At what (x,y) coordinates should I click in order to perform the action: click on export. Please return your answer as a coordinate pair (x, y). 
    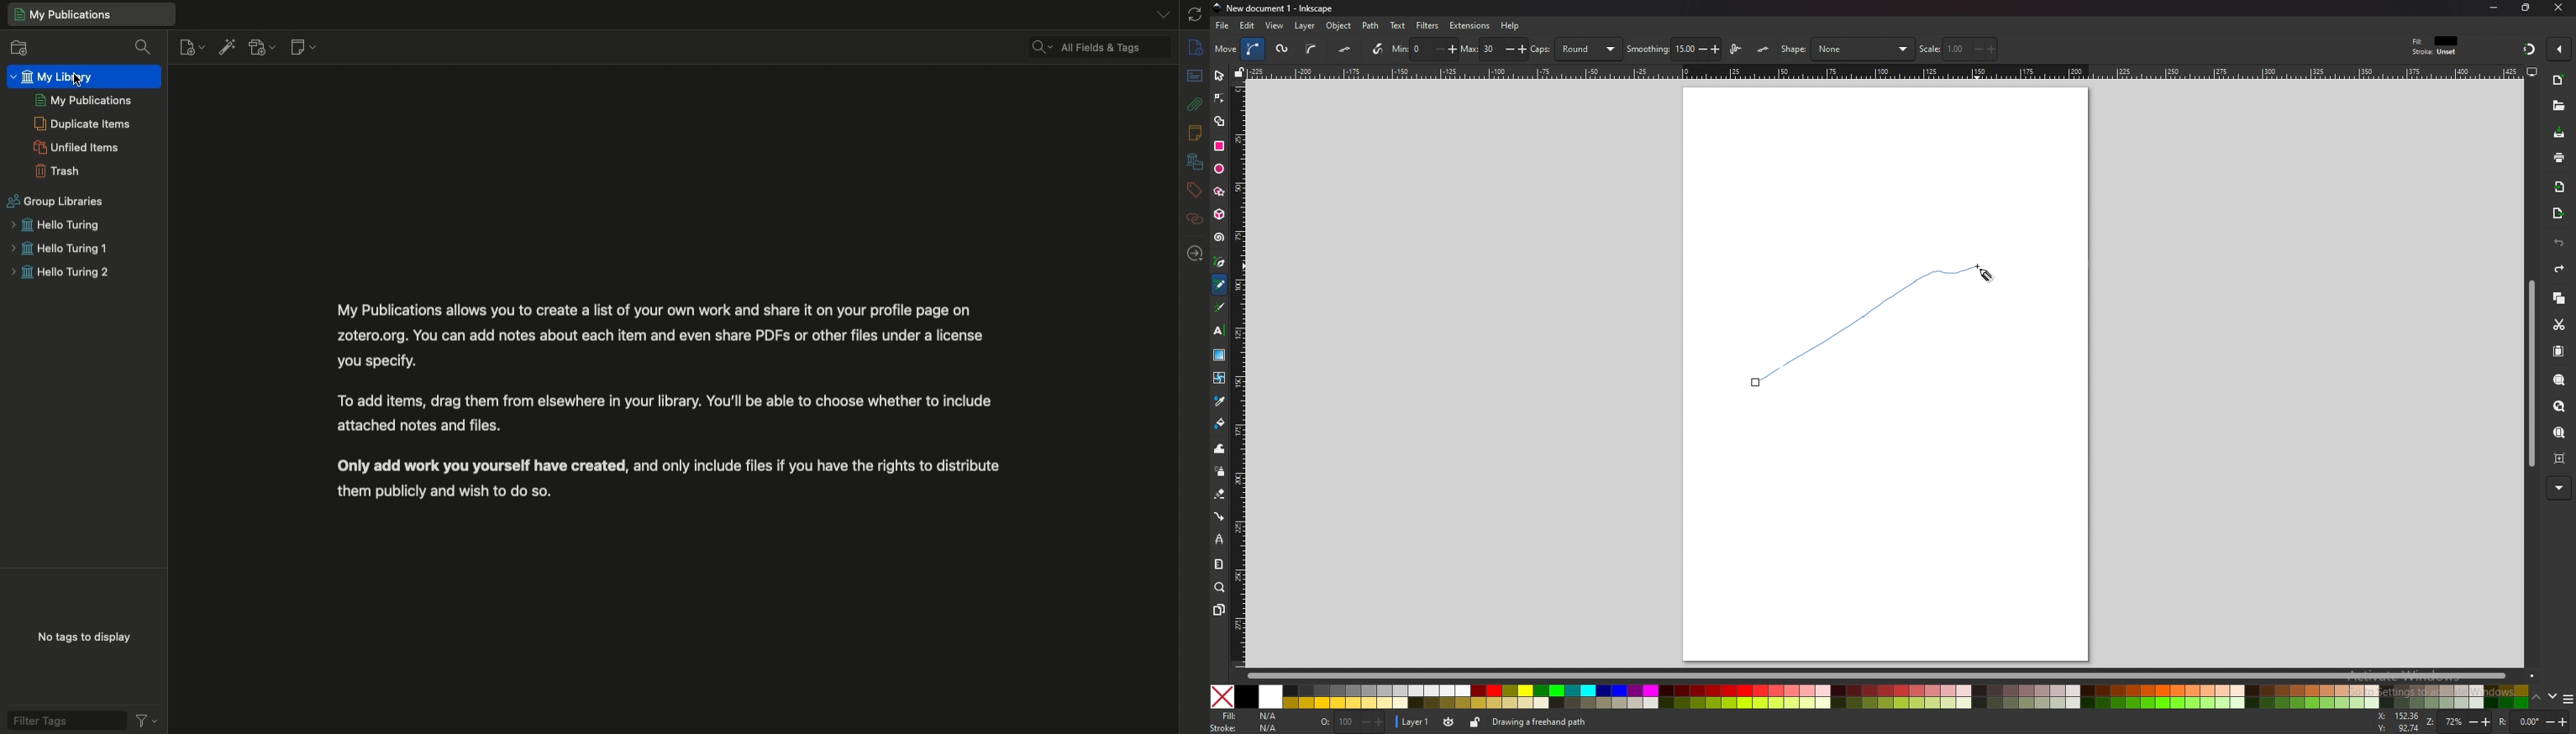
    Looking at the image, I should click on (2558, 215).